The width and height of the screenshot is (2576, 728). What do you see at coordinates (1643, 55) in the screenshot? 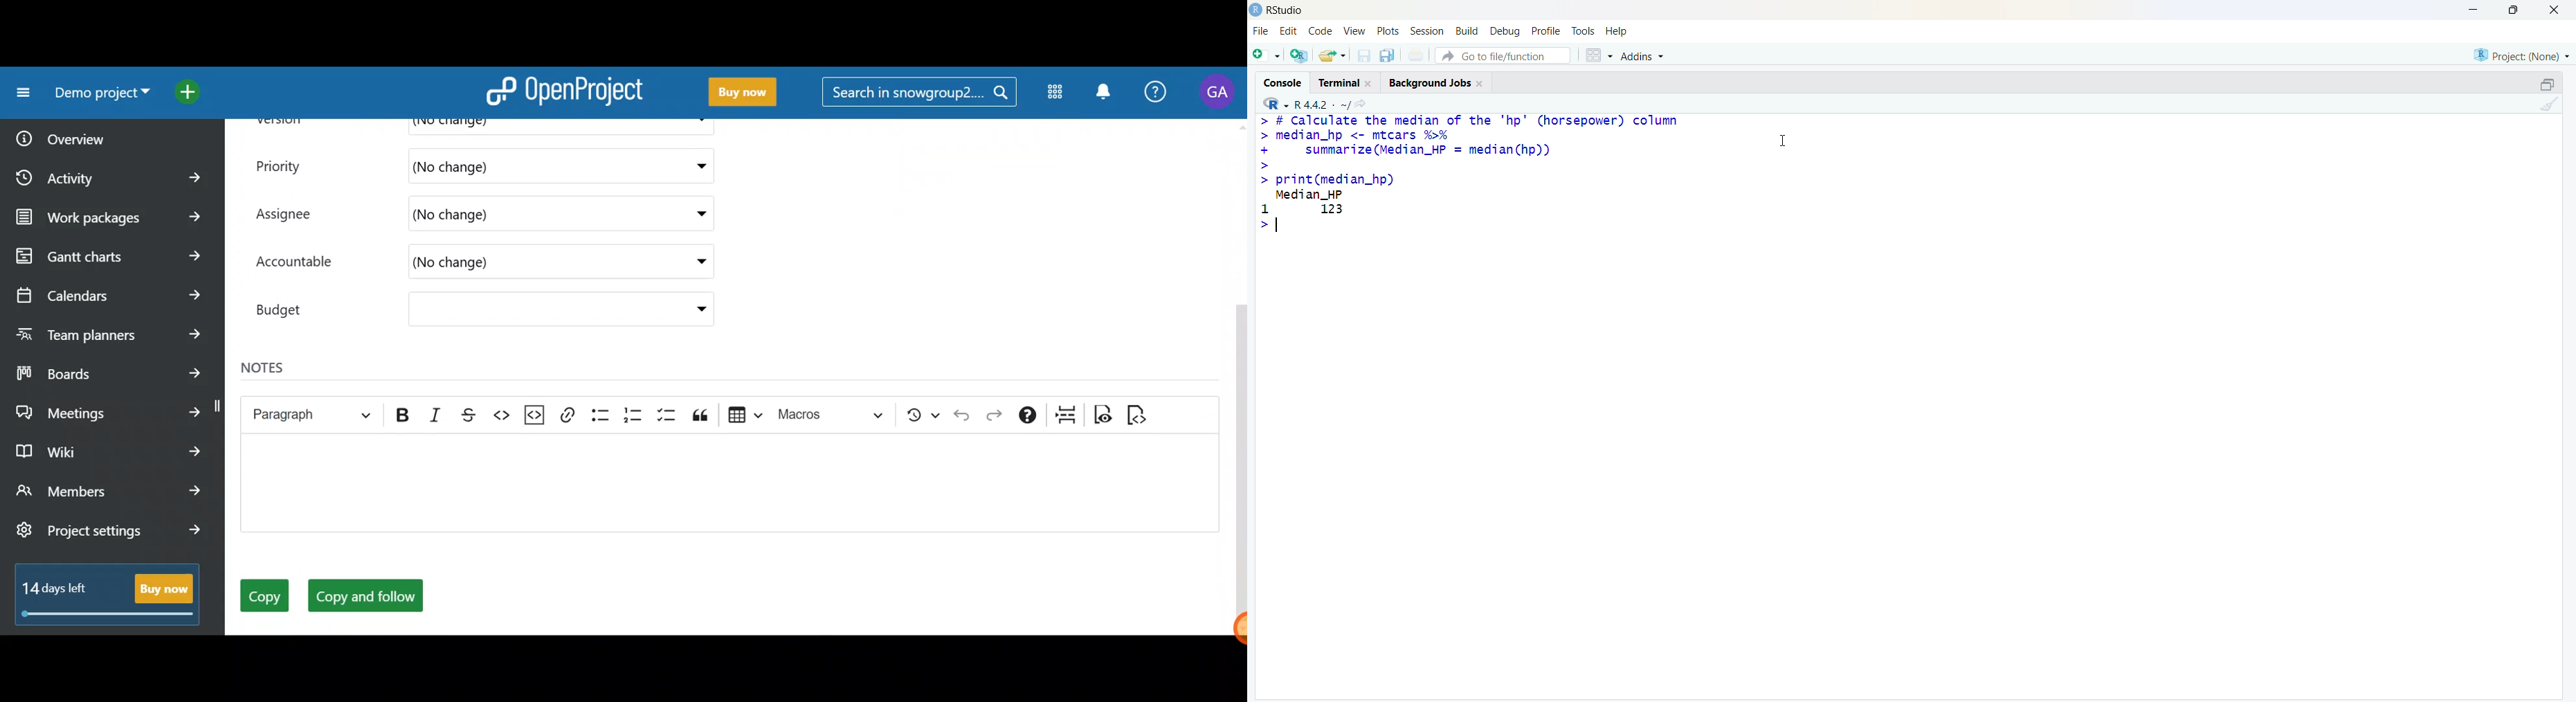
I see `Addins` at bounding box center [1643, 55].